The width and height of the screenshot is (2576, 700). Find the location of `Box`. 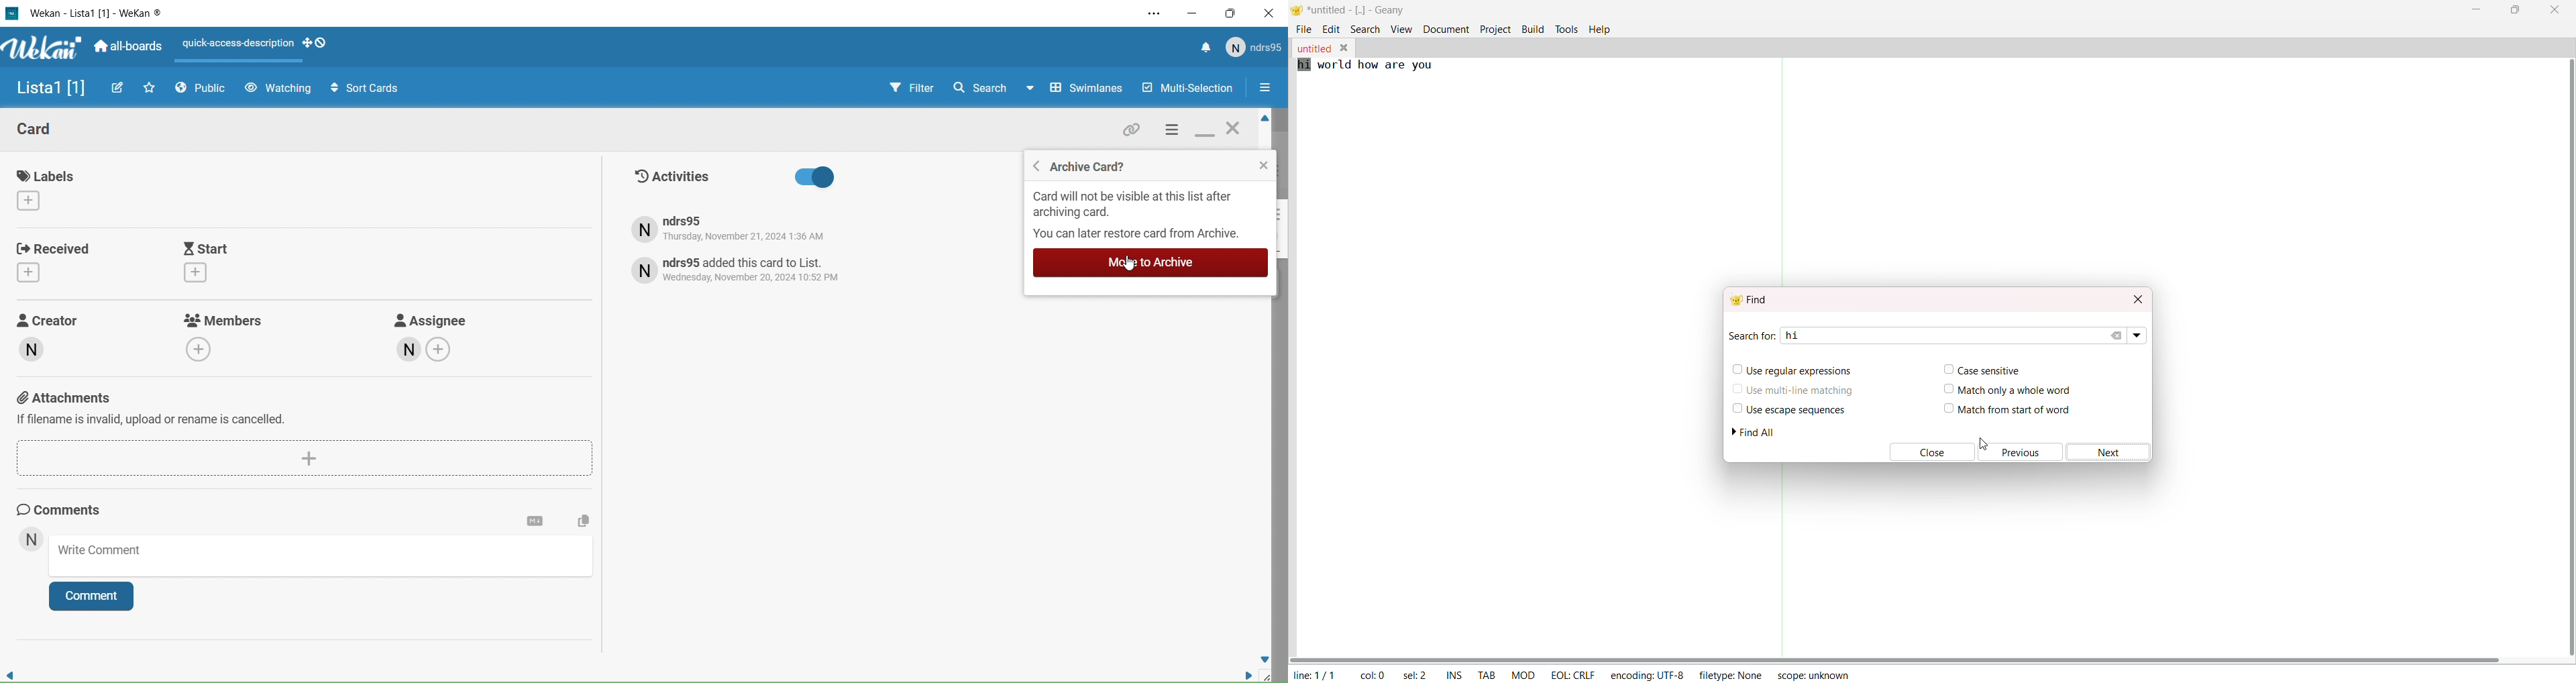

Box is located at coordinates (1229, 15).